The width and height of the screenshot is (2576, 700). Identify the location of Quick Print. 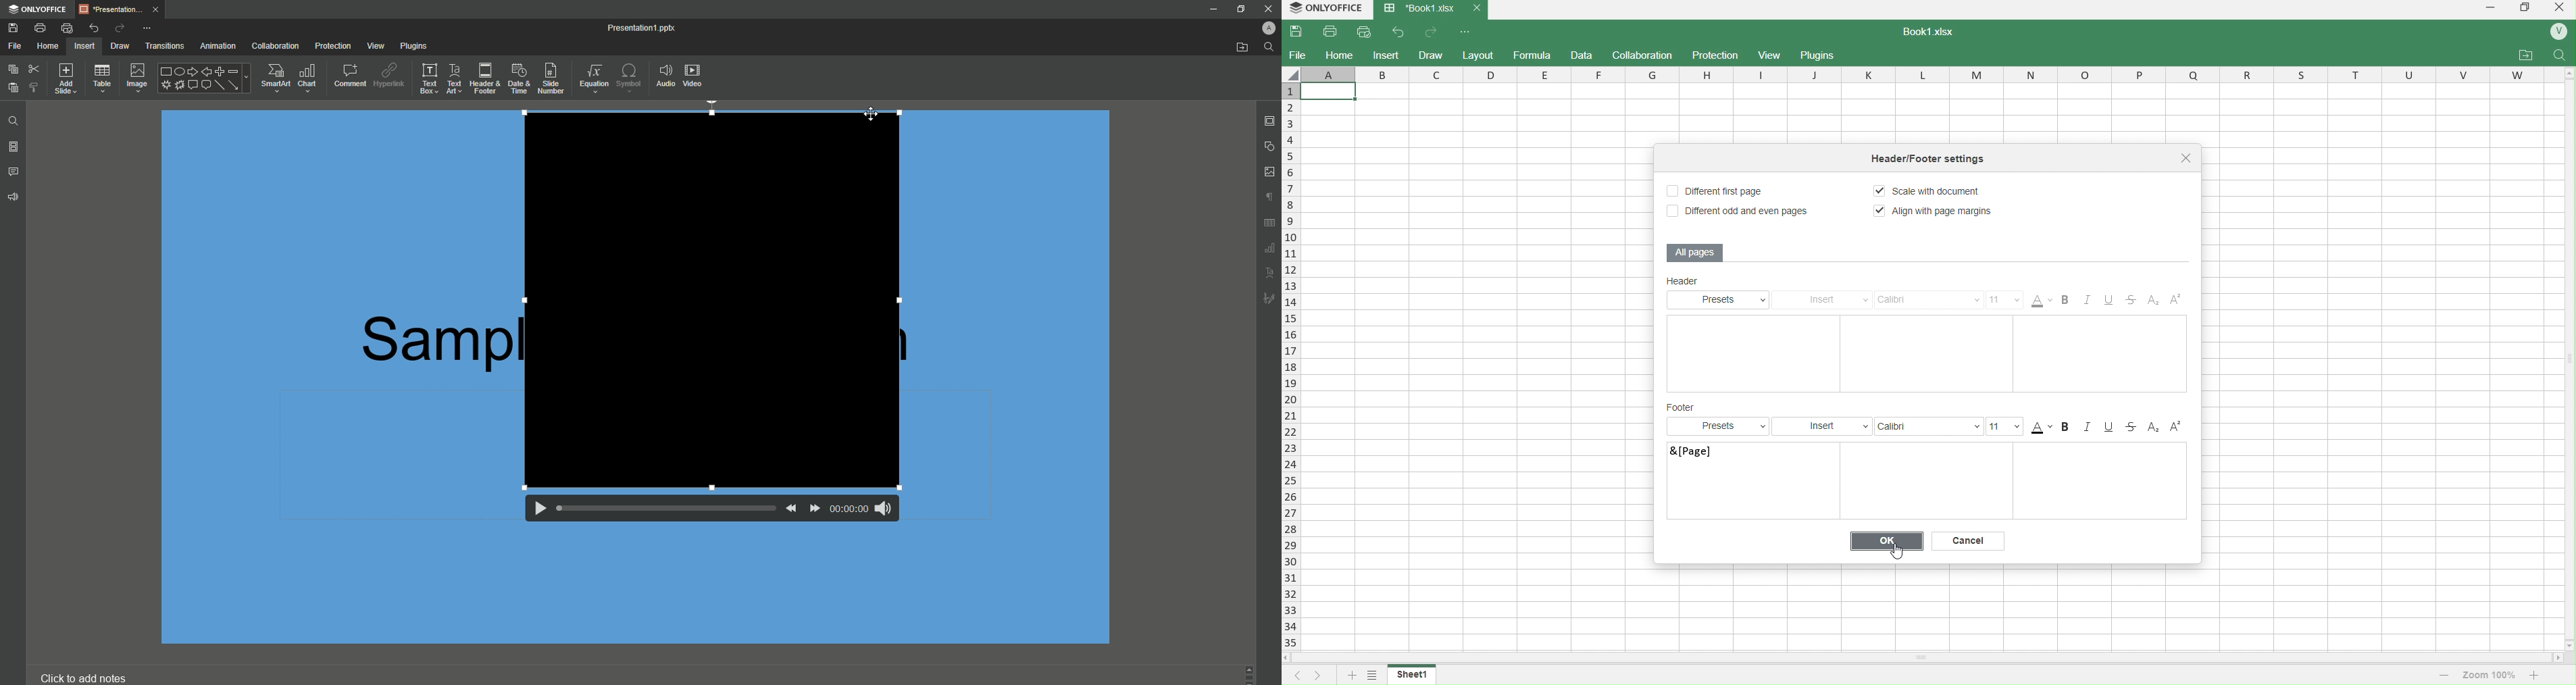
(67, 27).